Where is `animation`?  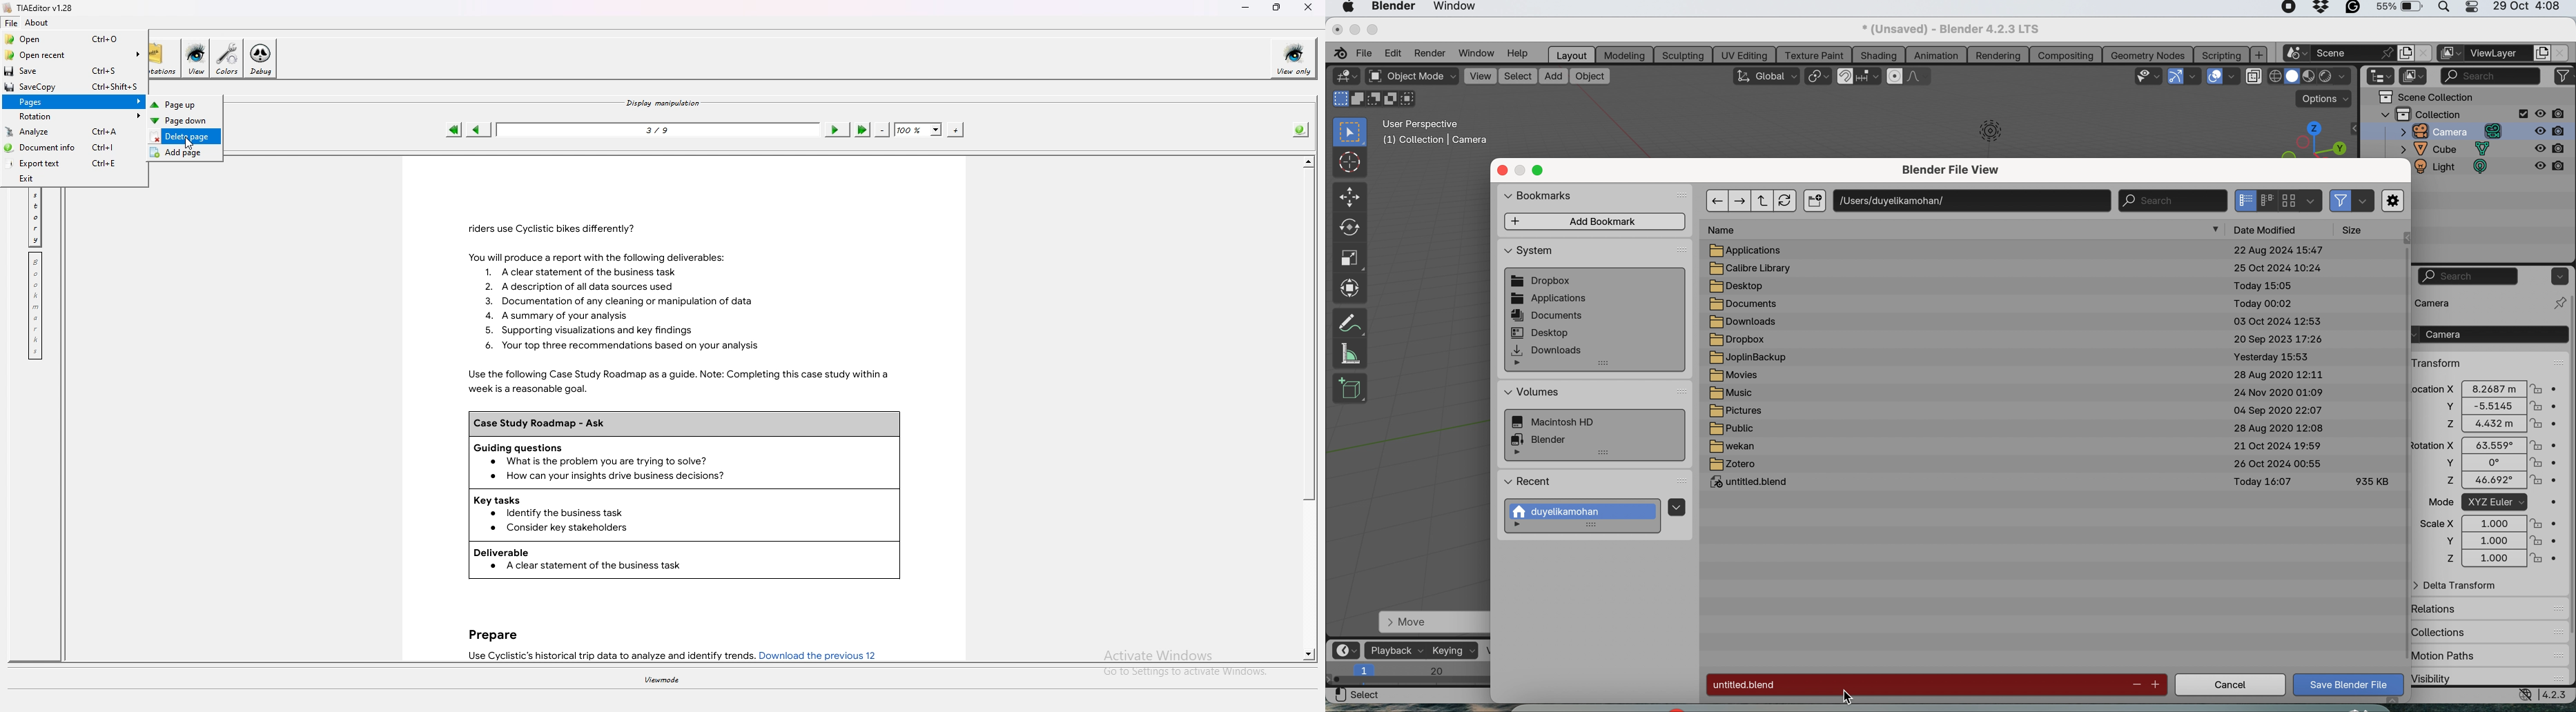 animation is located at coordinates (1936, 56).